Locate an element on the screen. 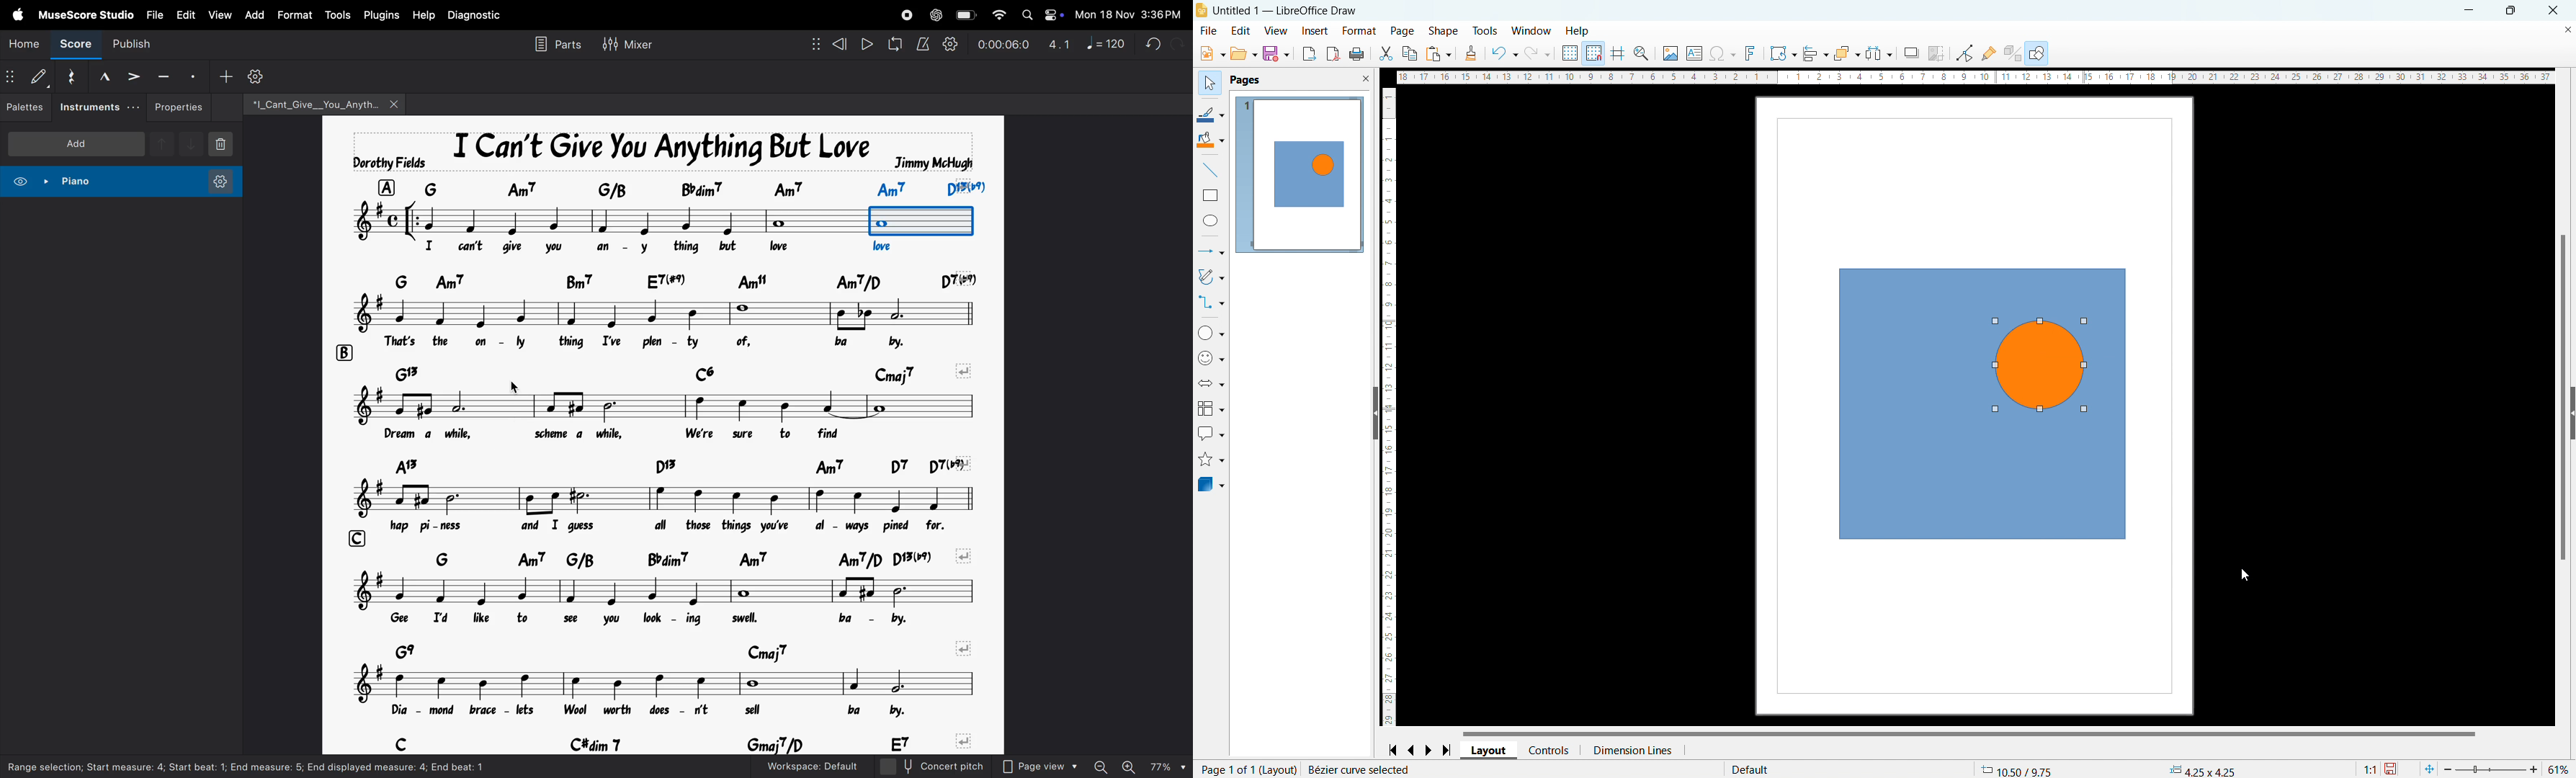 The height and width of the screenshot is (784, 2576). time frame is located at coordinates (999, 44).